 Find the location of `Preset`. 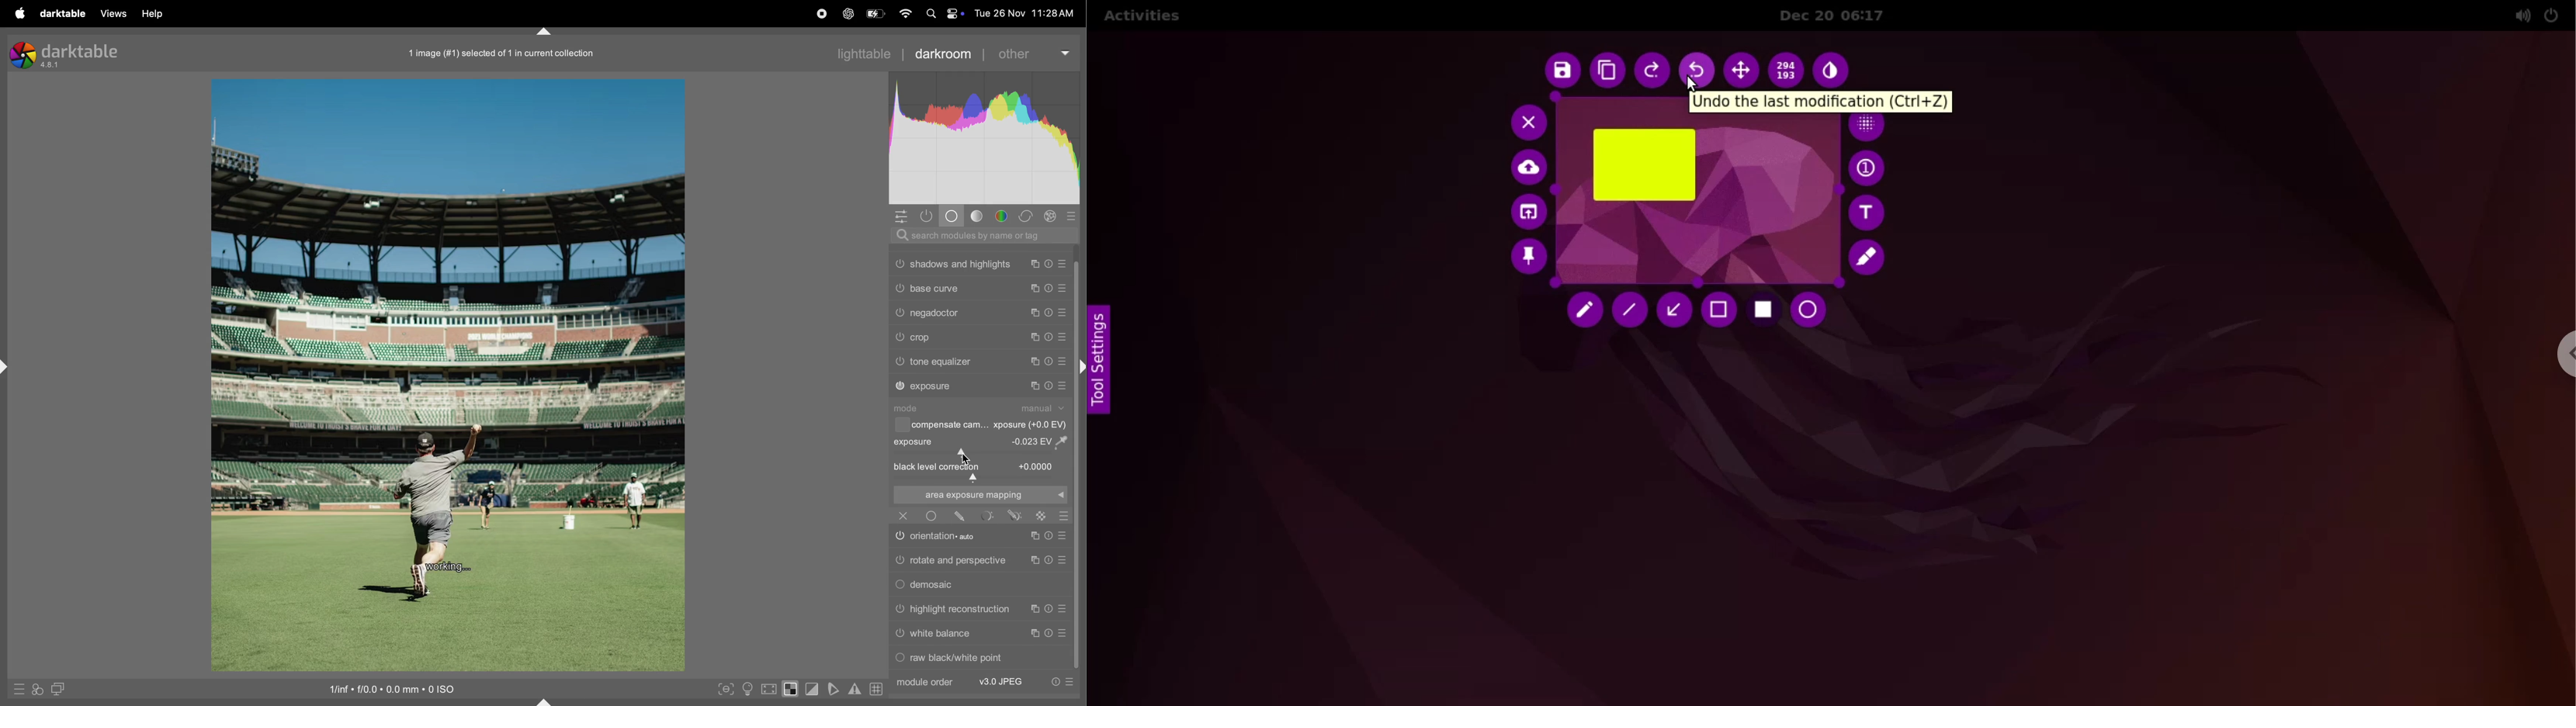

Preset is located at coordinates (1065, 516).